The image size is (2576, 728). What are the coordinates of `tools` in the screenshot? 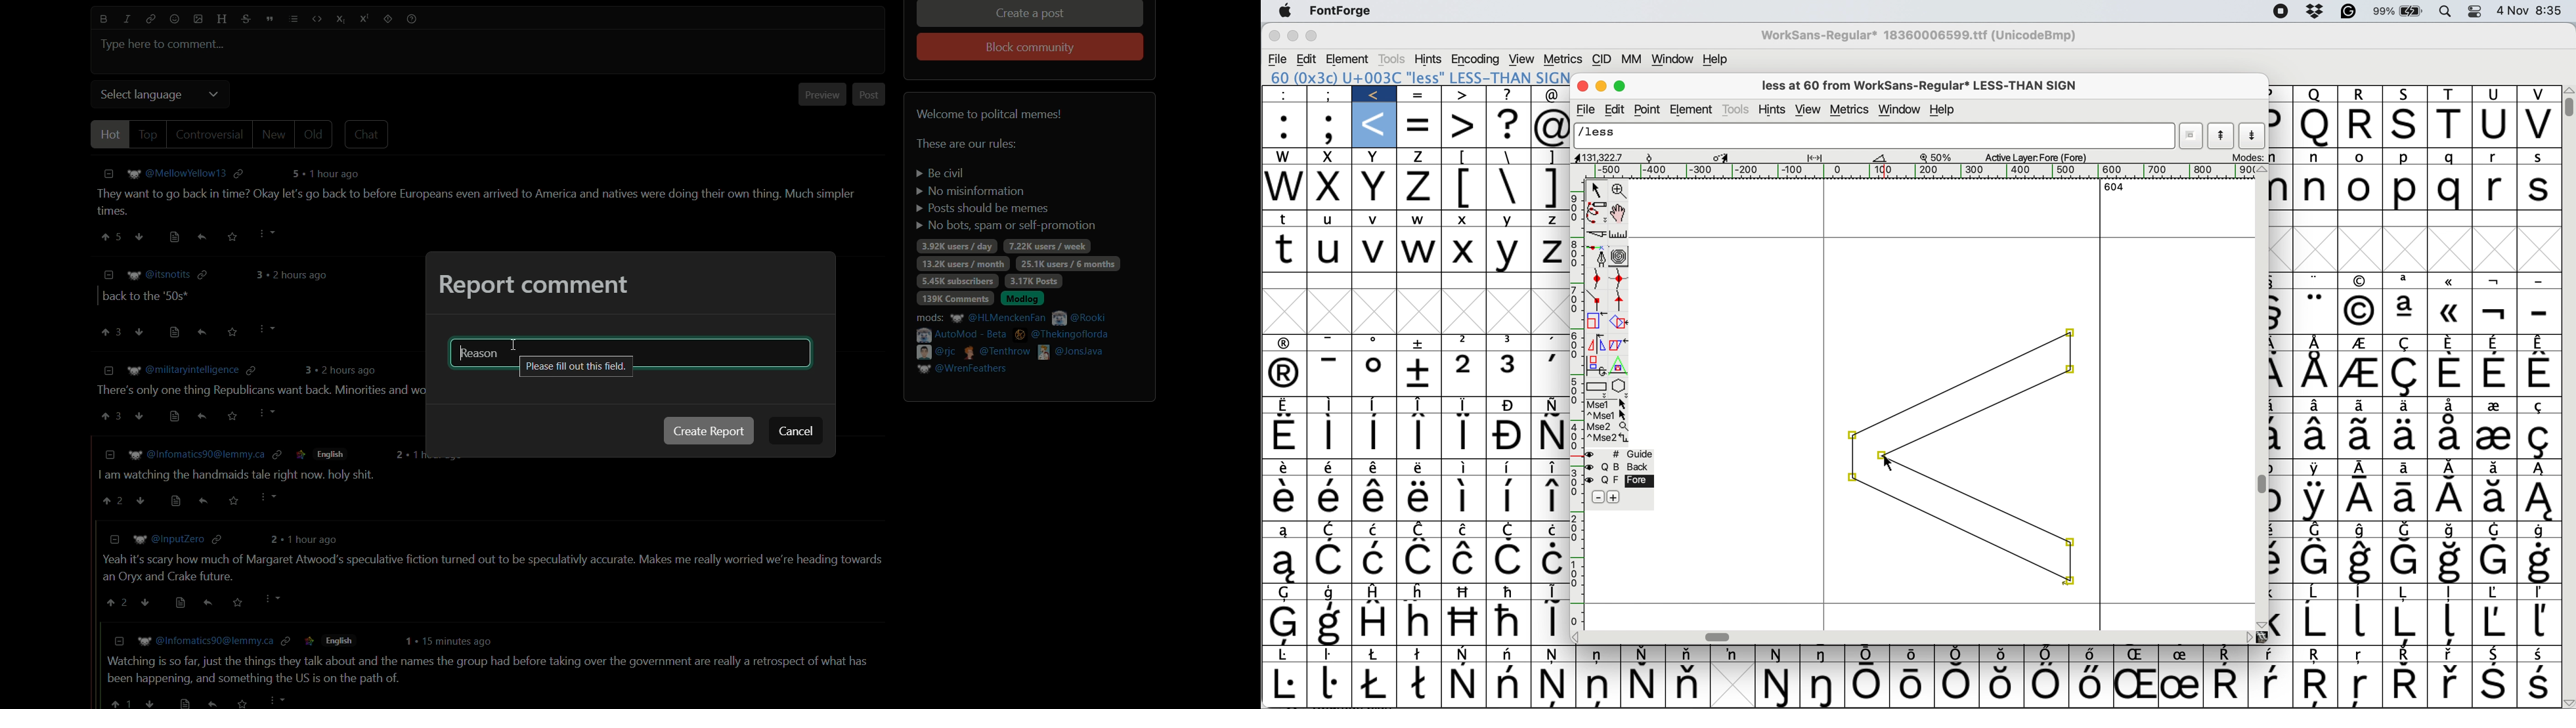 It's located at (1392, 59).